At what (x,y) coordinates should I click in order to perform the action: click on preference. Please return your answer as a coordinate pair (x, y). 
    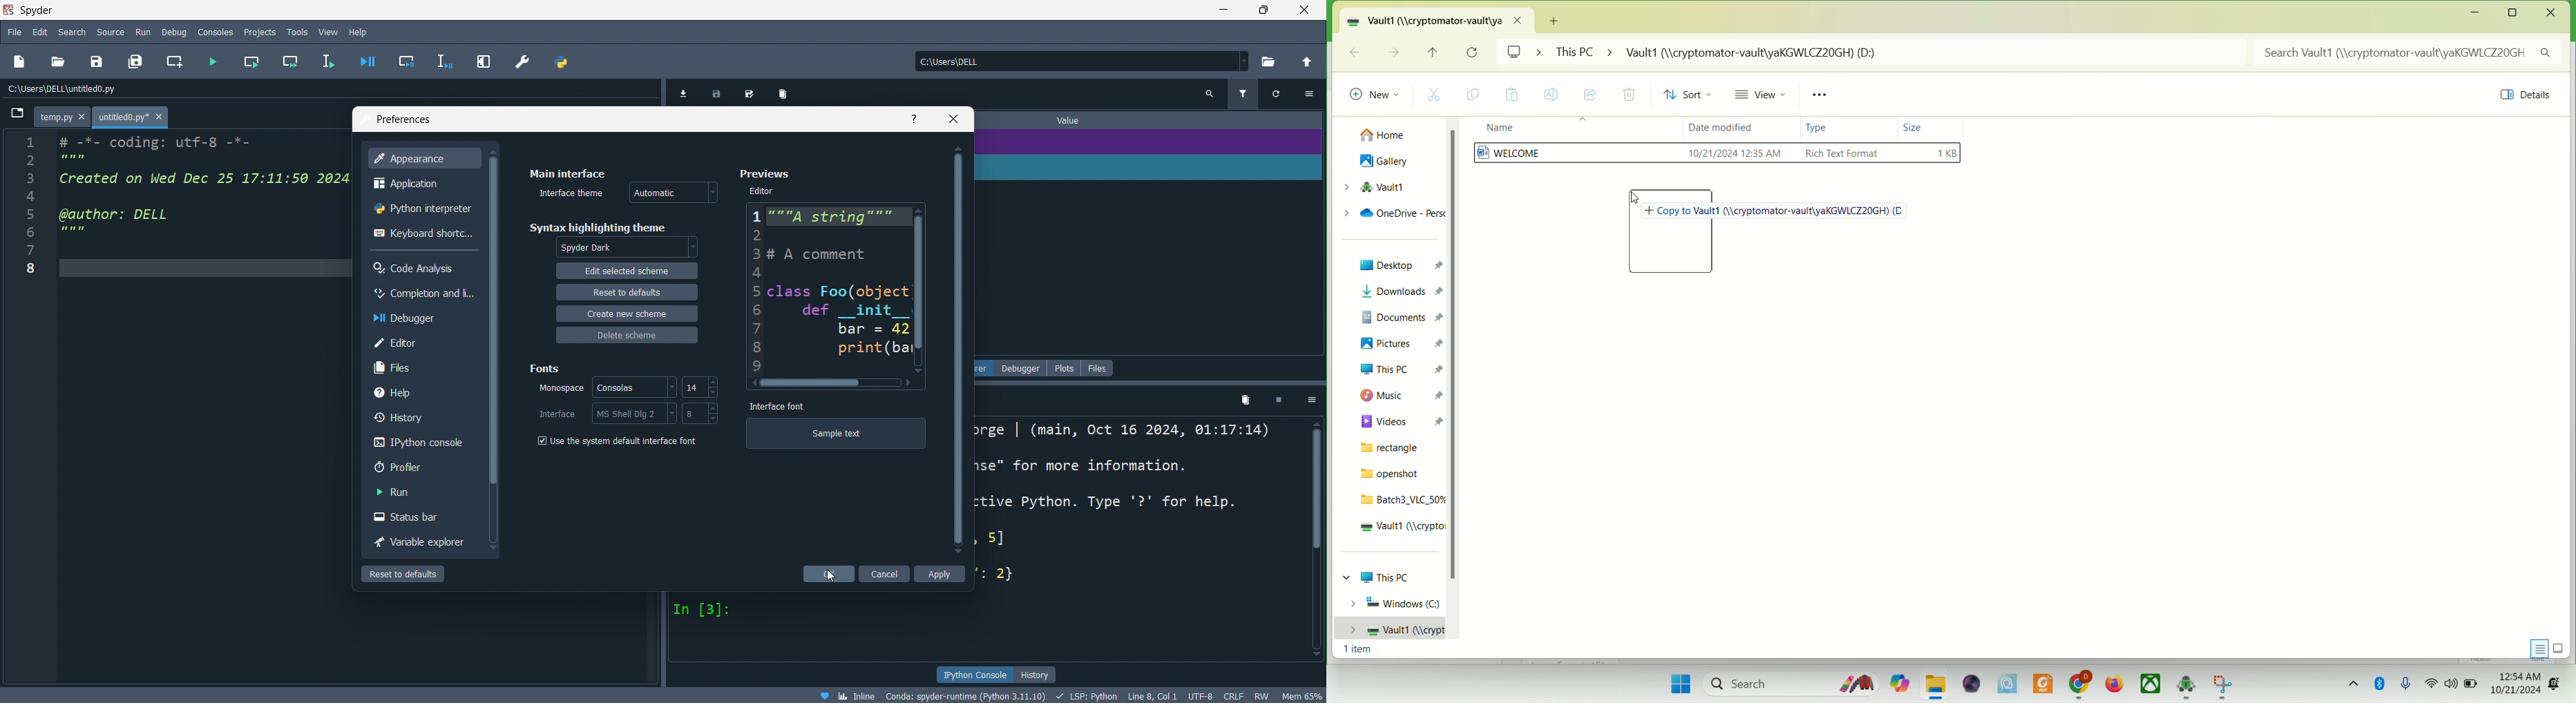
    Looking at the image, I should click on (524, 61).